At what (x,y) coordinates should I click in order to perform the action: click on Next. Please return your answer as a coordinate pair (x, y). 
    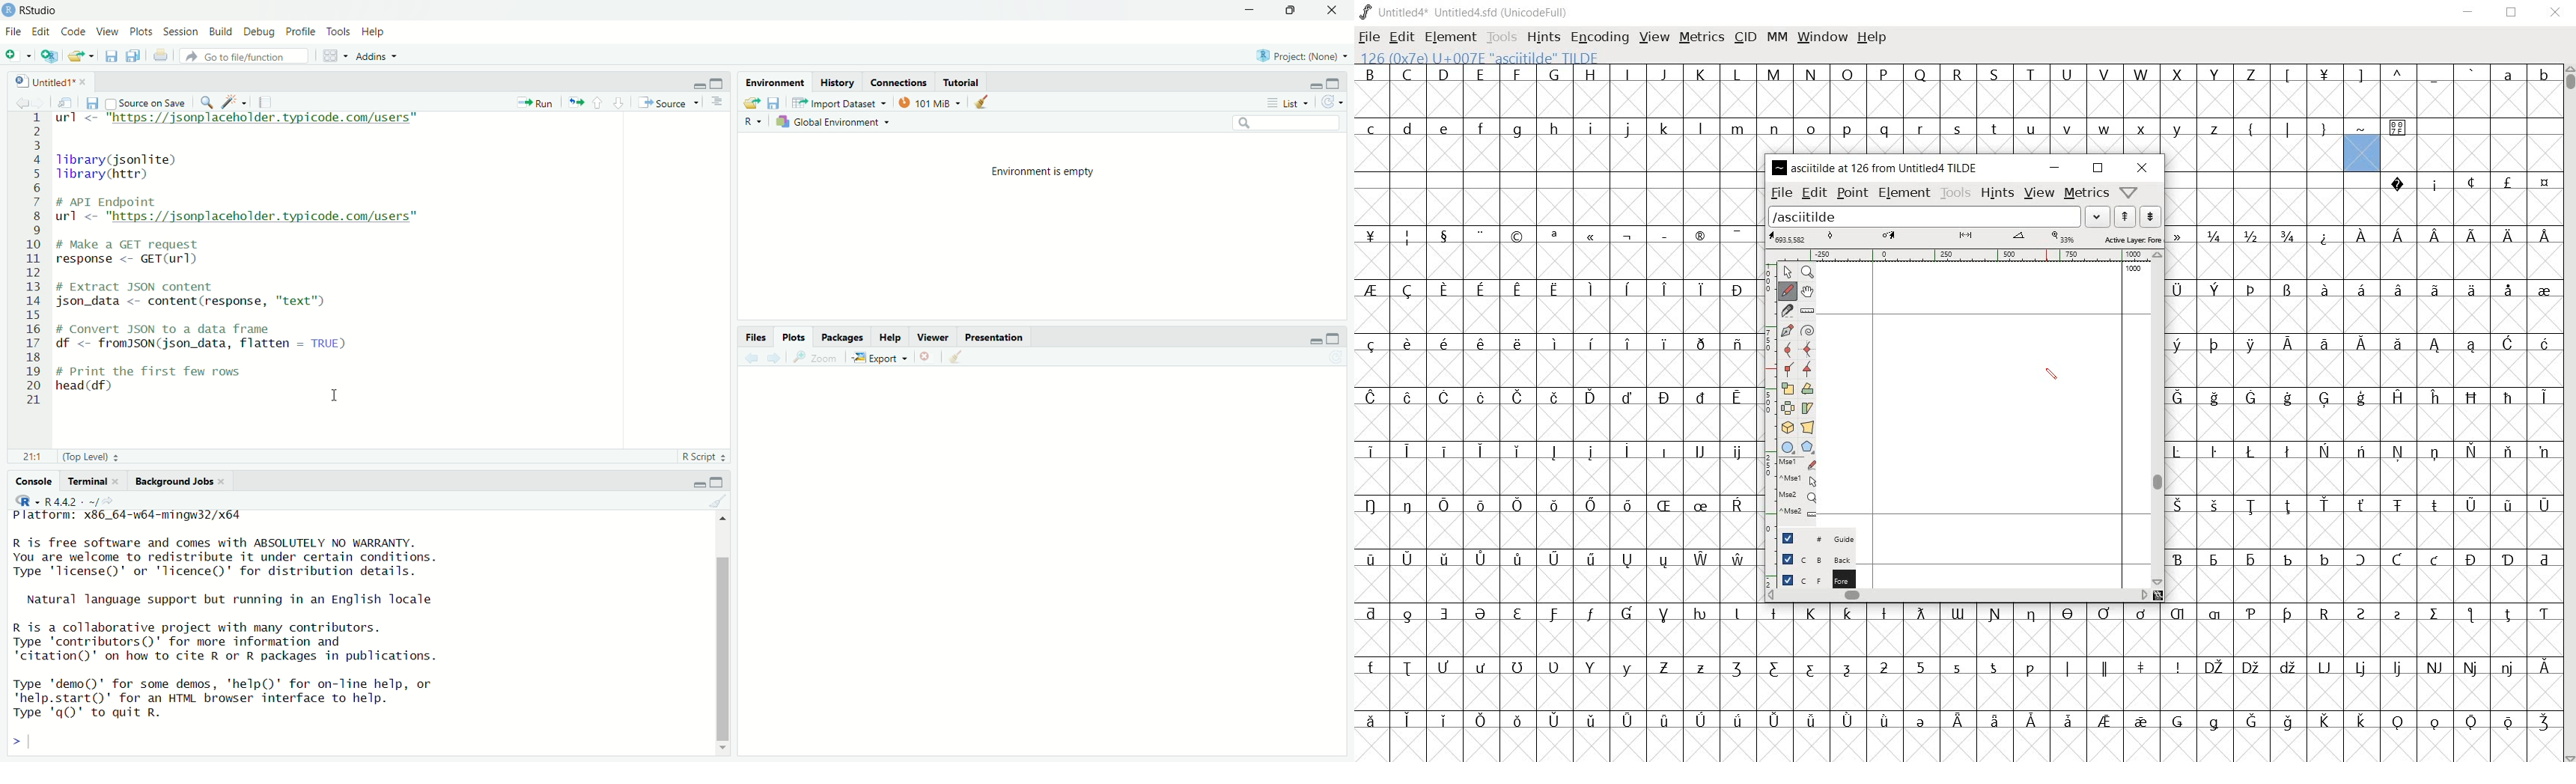
    Looking at the image, I should click on (776, 359).